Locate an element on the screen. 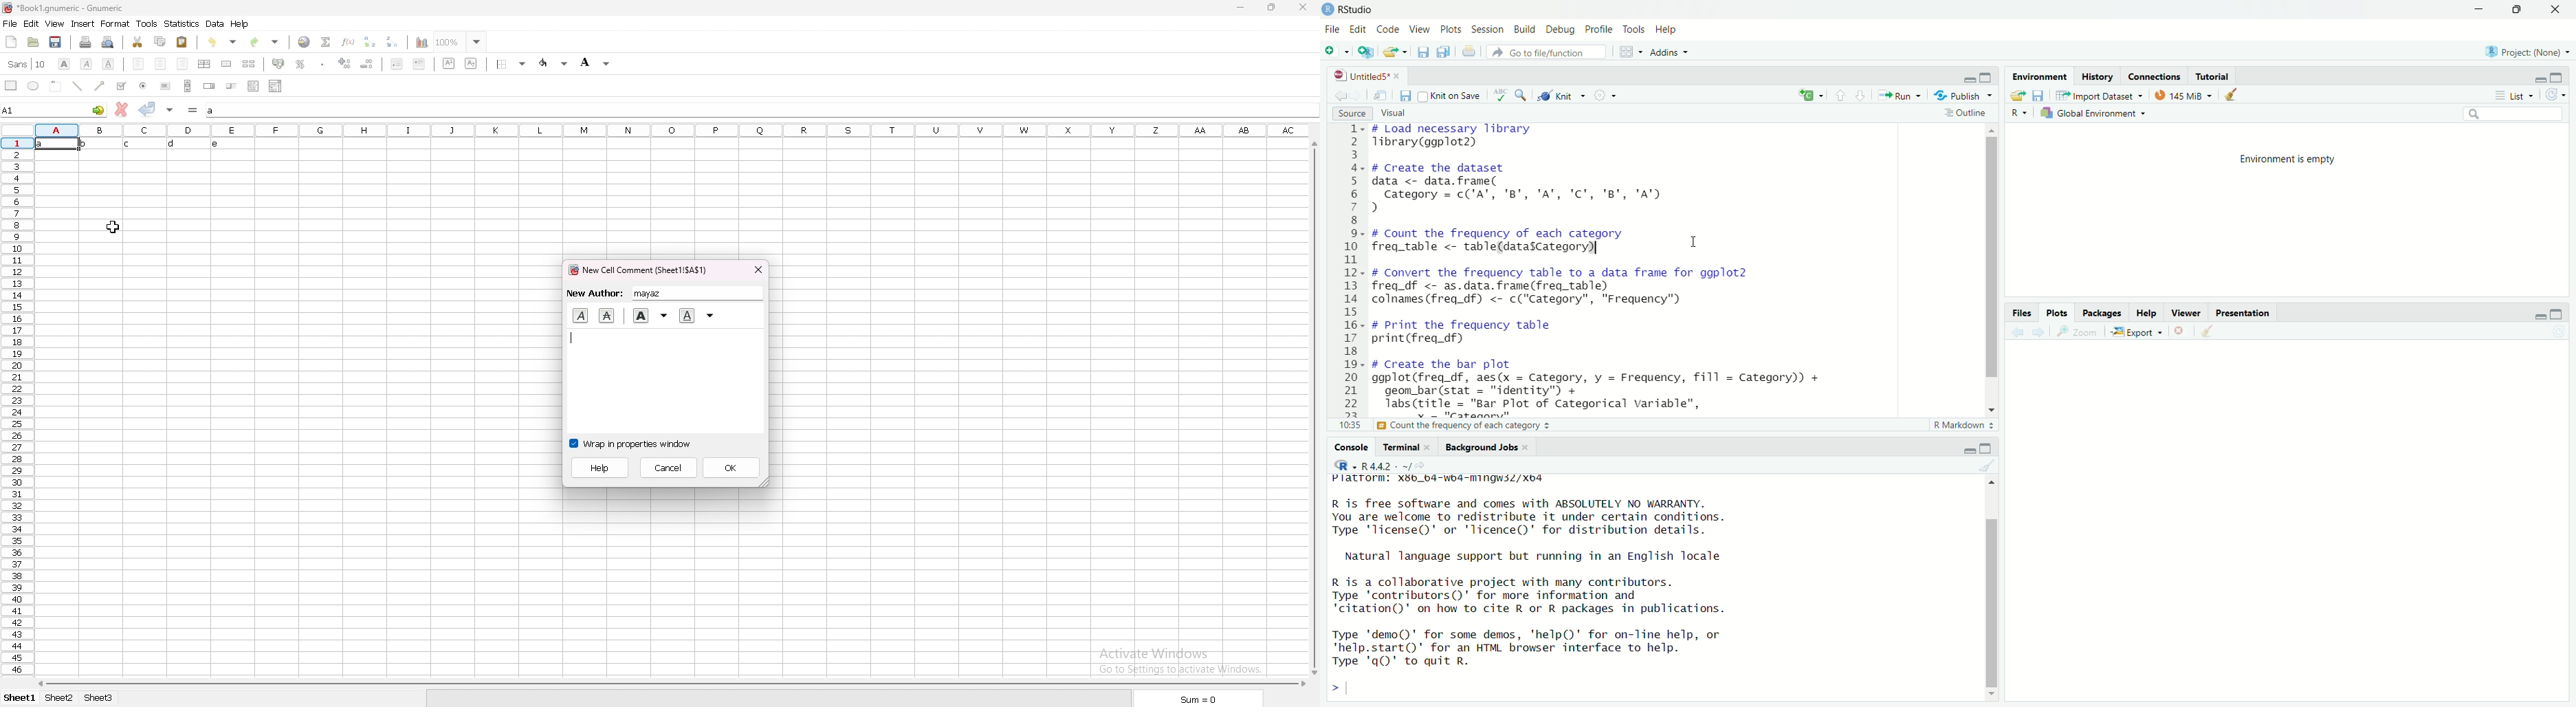 This screenshot has width=2576, height=728. hyperlink is located at coordinates (305, 42).